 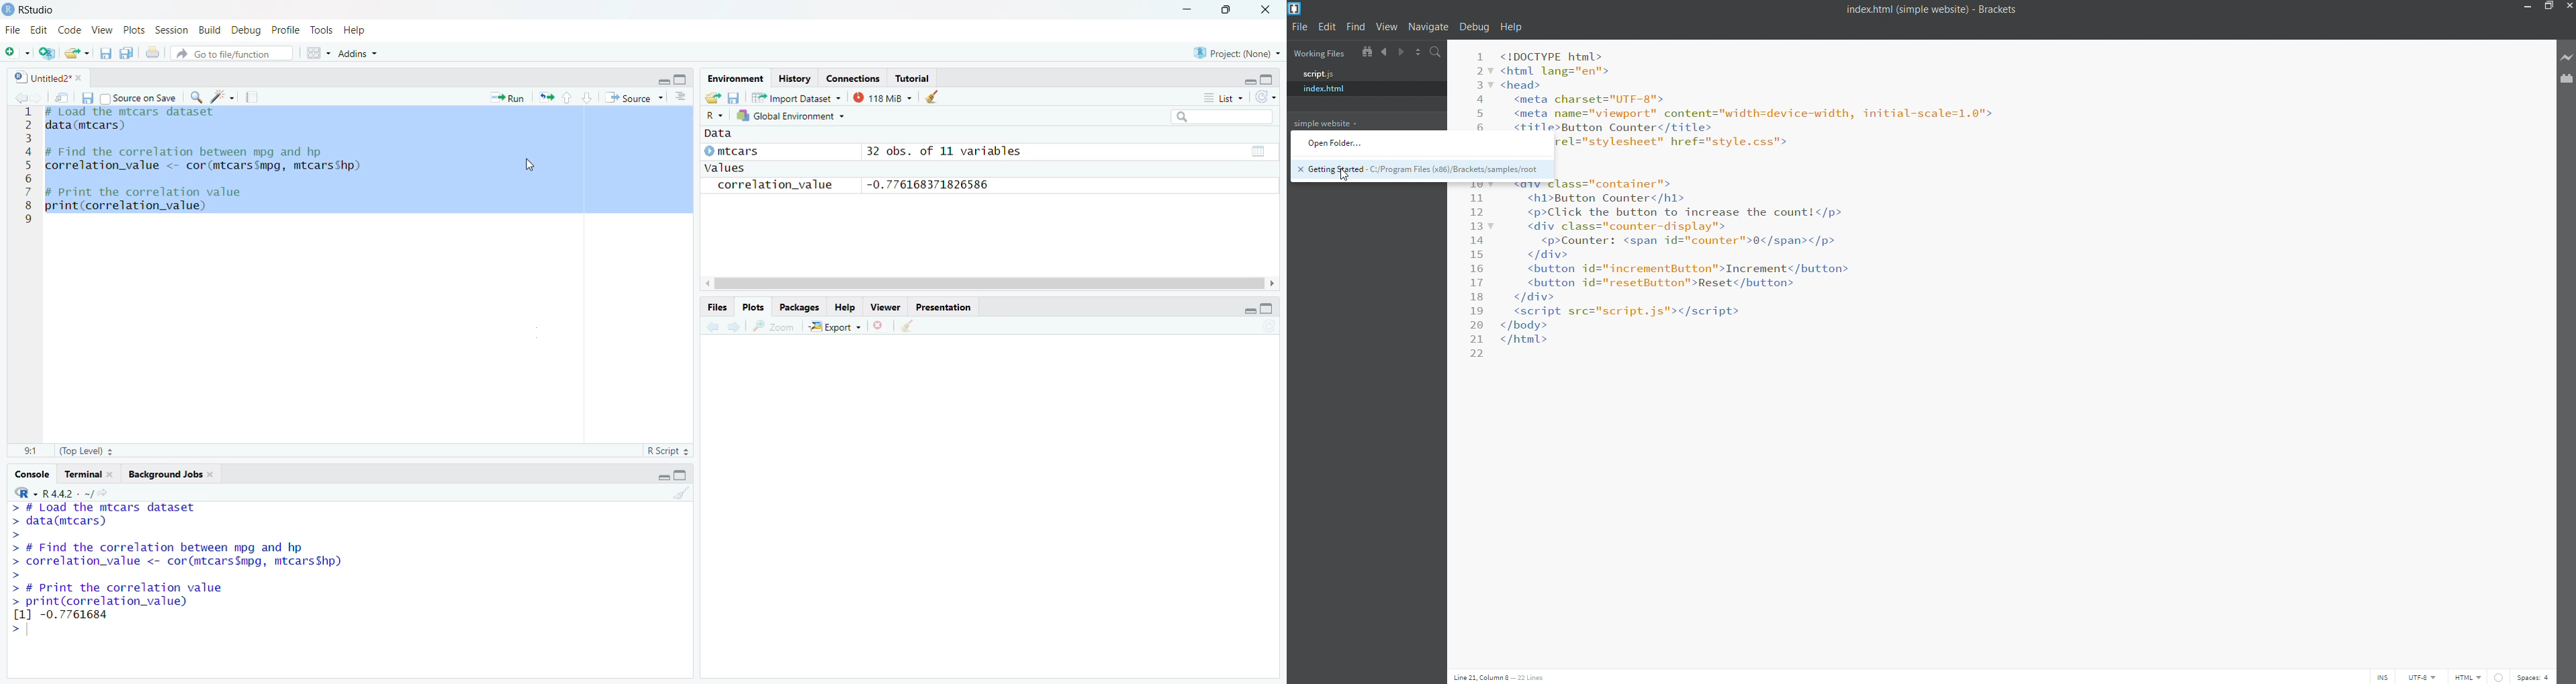 I want to click on navigate forward, so click(x=1400, y=53).